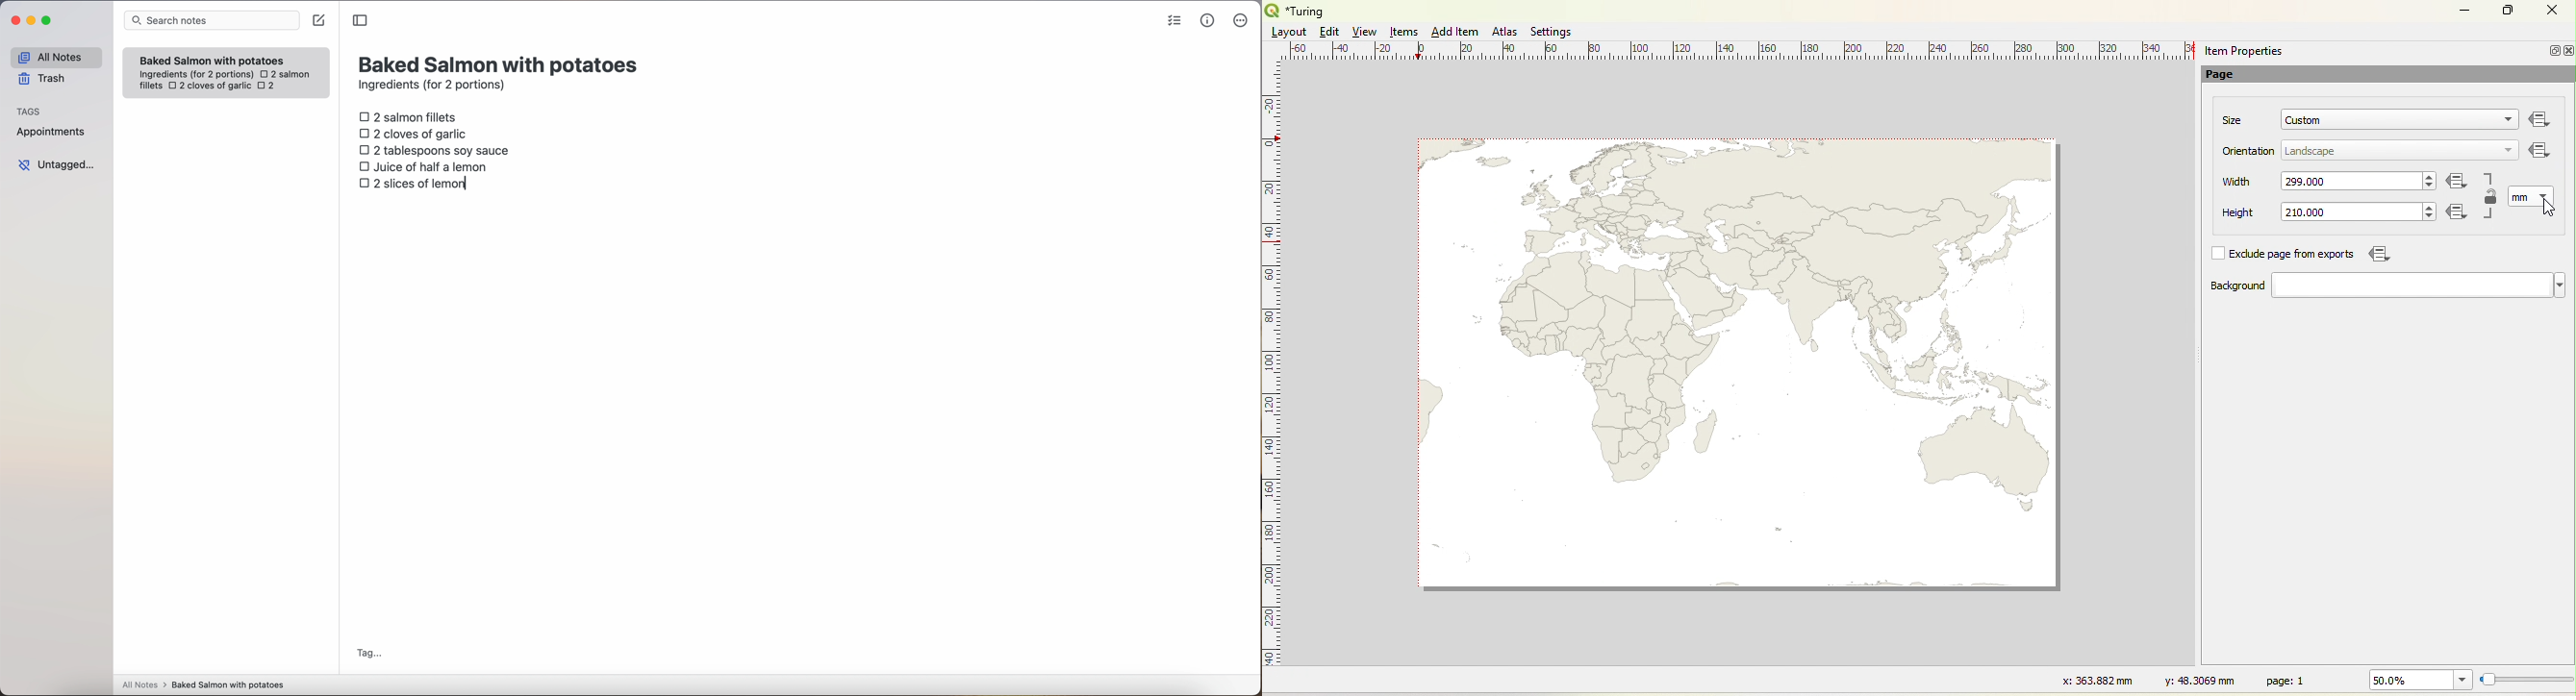 Image resolution: width=2576 pixels, height=700 pixels. Describe the element at coordinates (434, 150) in the screenshot. I see `2 tablespoons soy sauce` at that location.